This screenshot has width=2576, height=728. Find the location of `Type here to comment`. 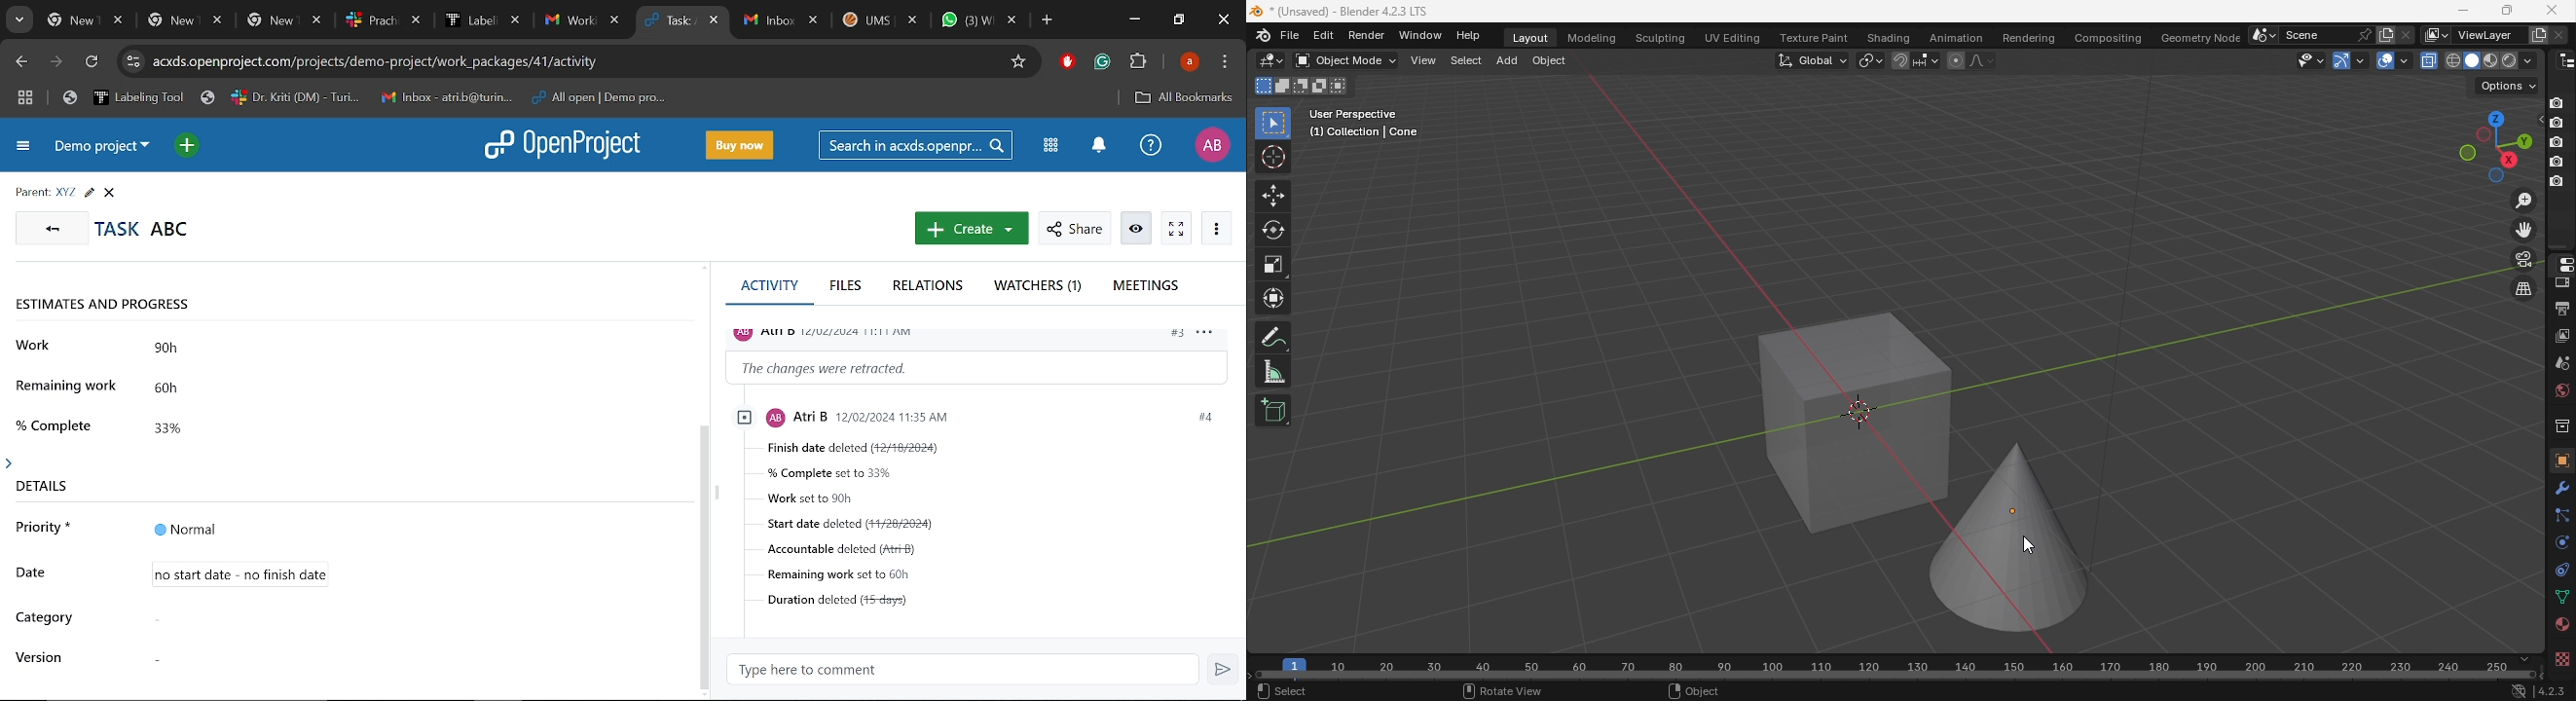

Type here to comment is located at coordinates (964, 670).